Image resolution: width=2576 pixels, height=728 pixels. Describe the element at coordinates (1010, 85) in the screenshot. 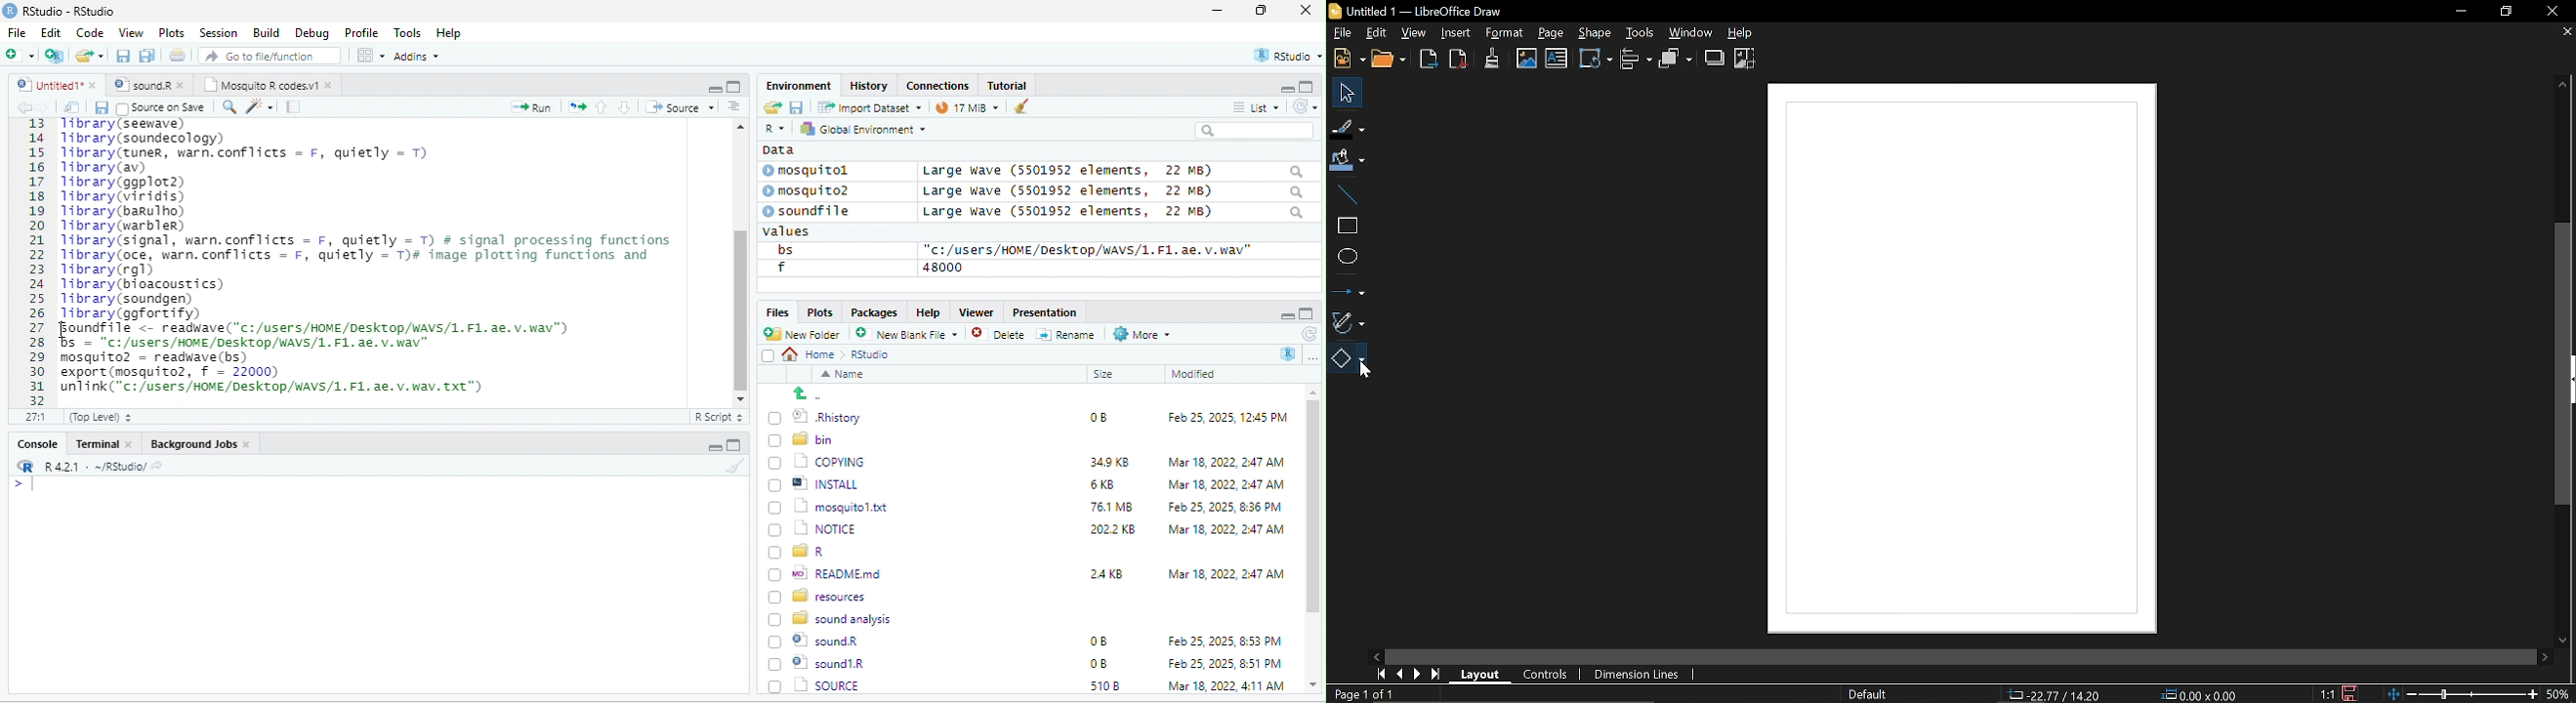

I see `Tutorial` at that location.